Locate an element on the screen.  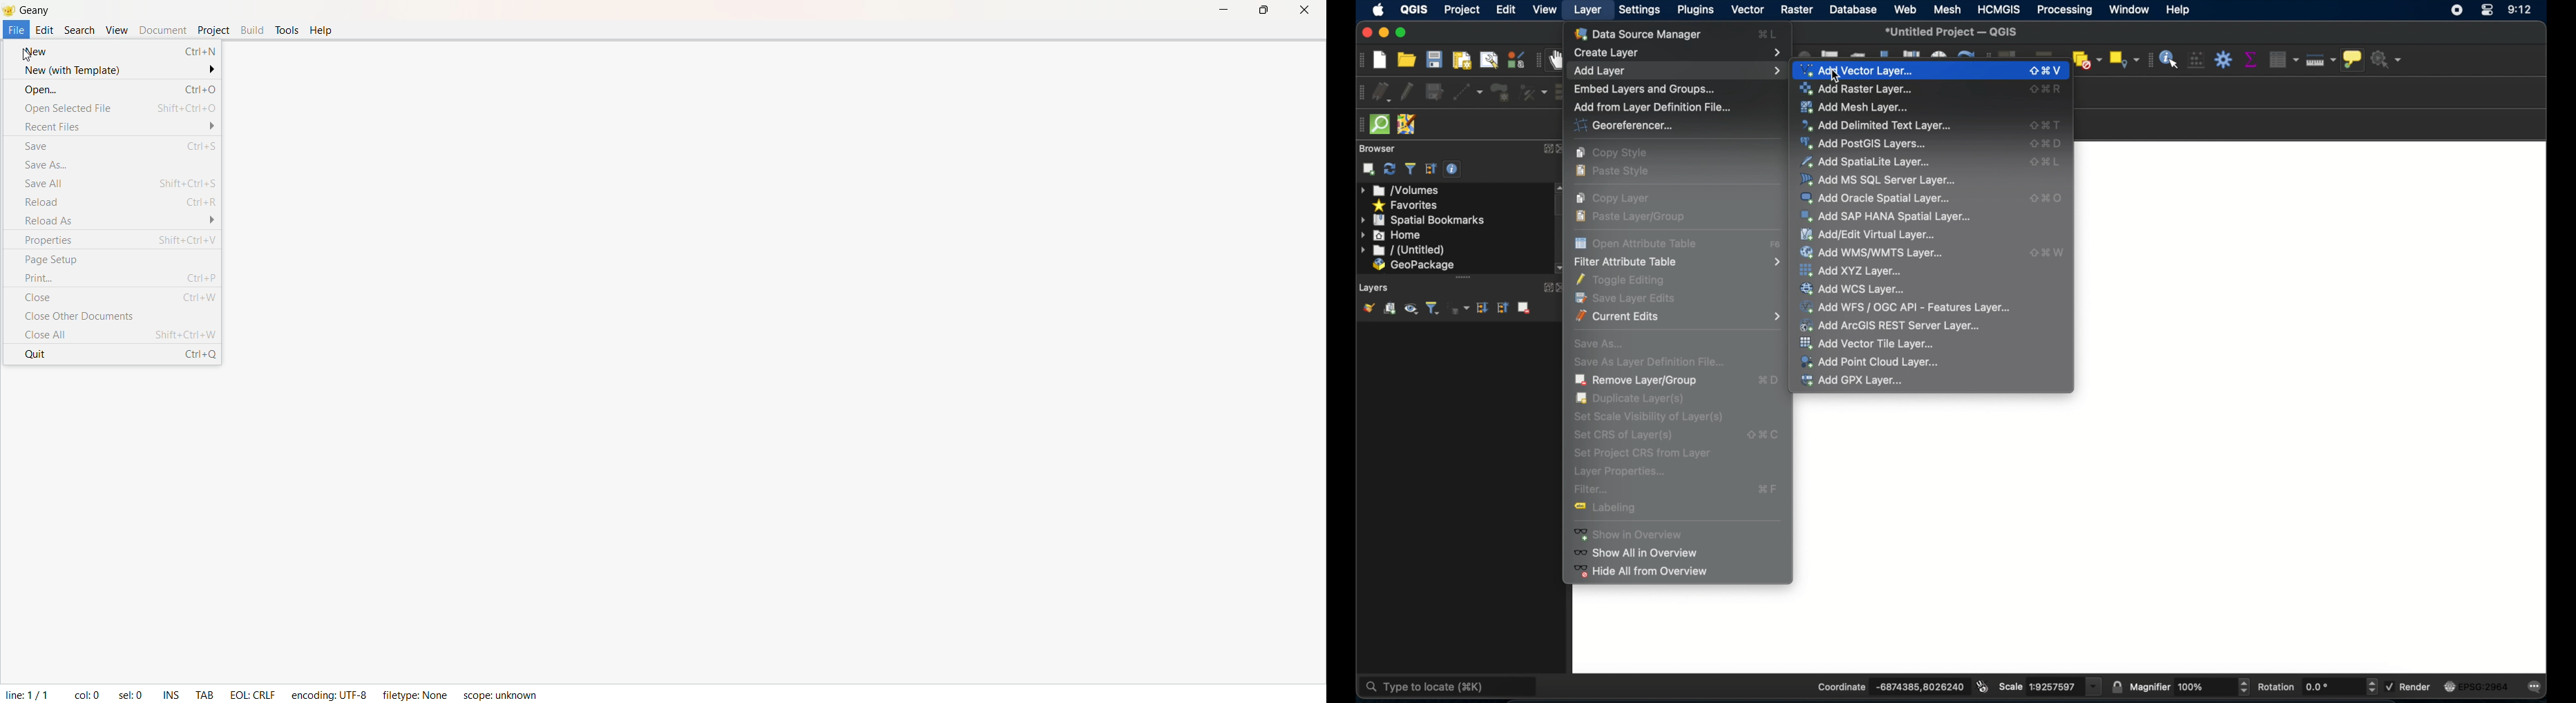
digitize with segment is located at coordinates (1469, 91).